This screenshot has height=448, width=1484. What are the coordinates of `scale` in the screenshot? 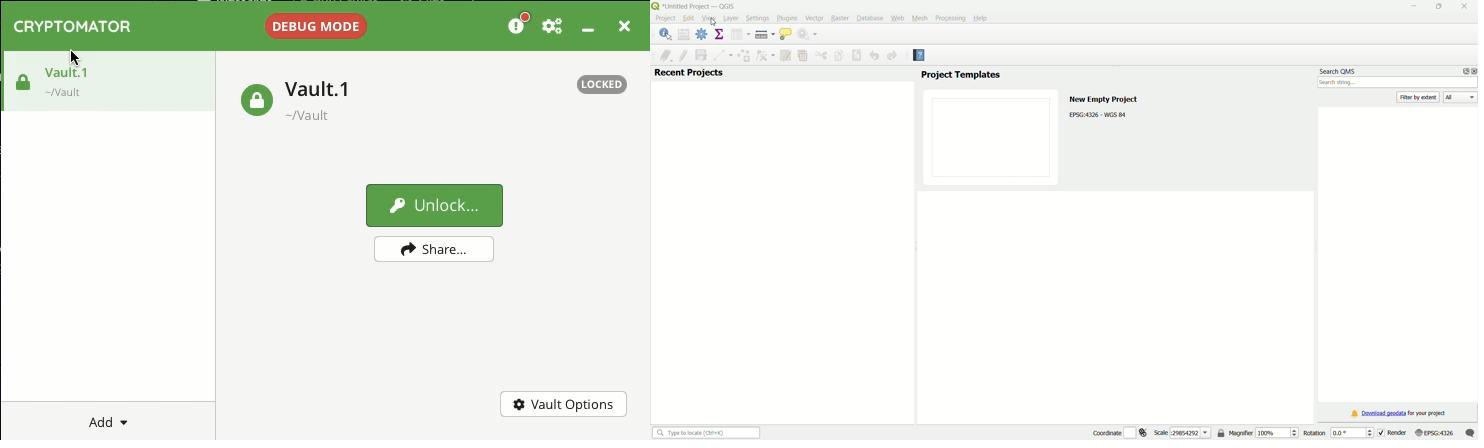 It's located at (1183, 432).